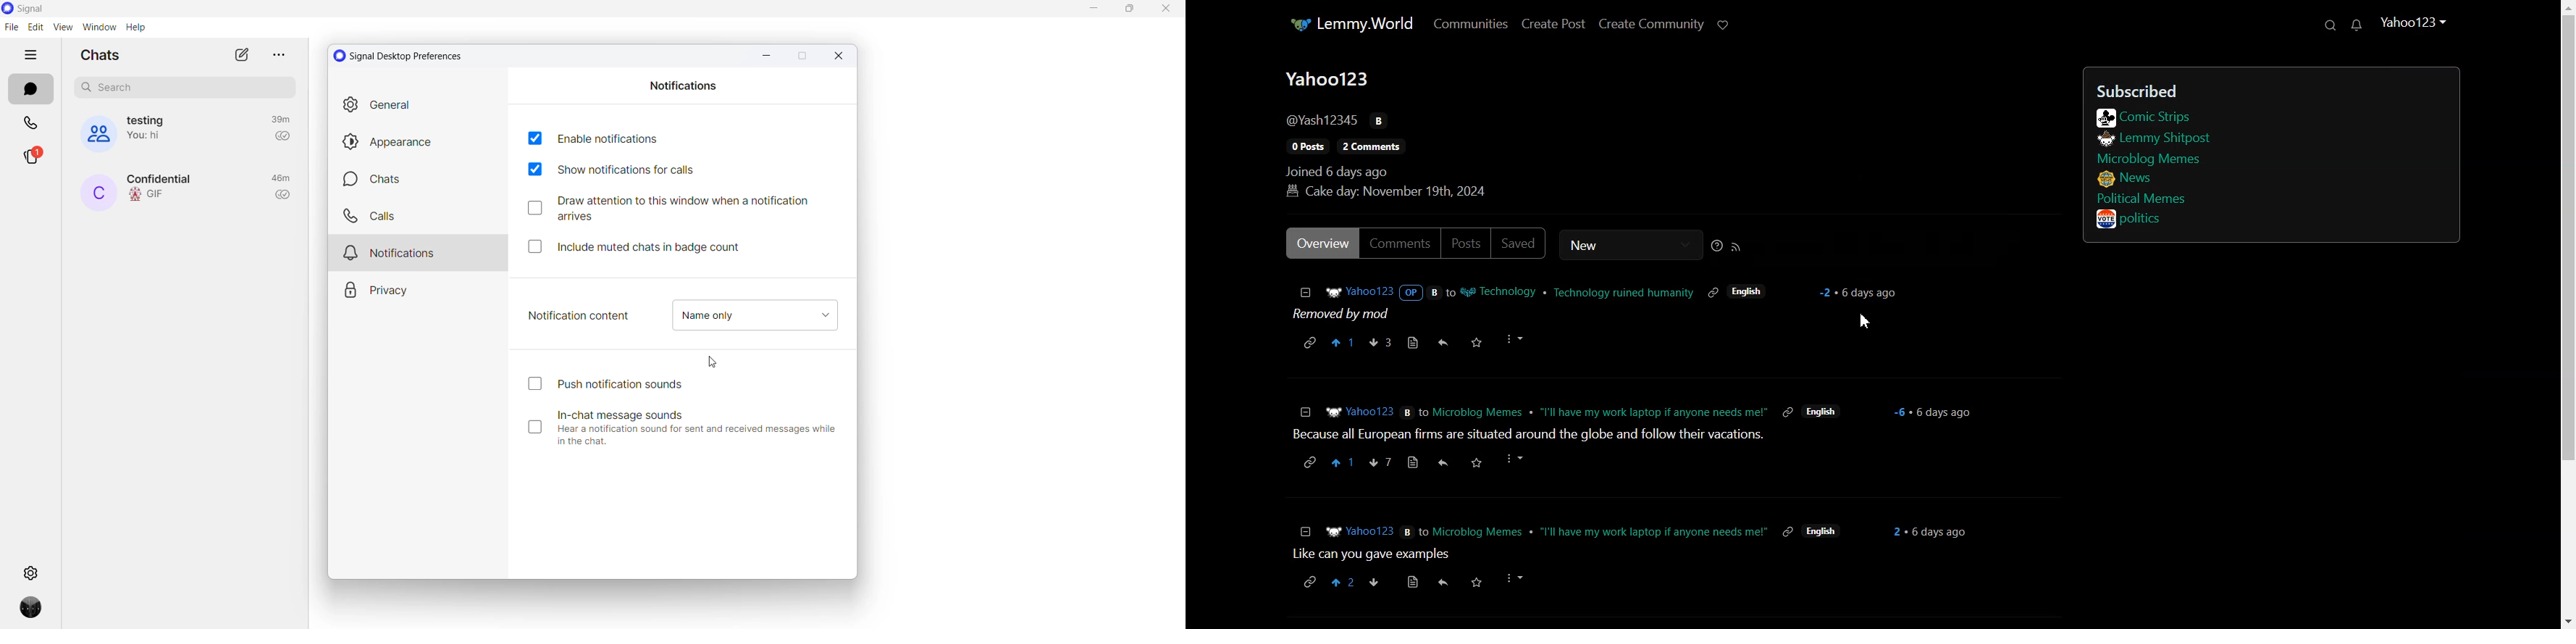 This screenshot has height=644, width=2576. Describe the element at coordinates (600, 384) in the screenshot. I see `push notification sounds` at that location.